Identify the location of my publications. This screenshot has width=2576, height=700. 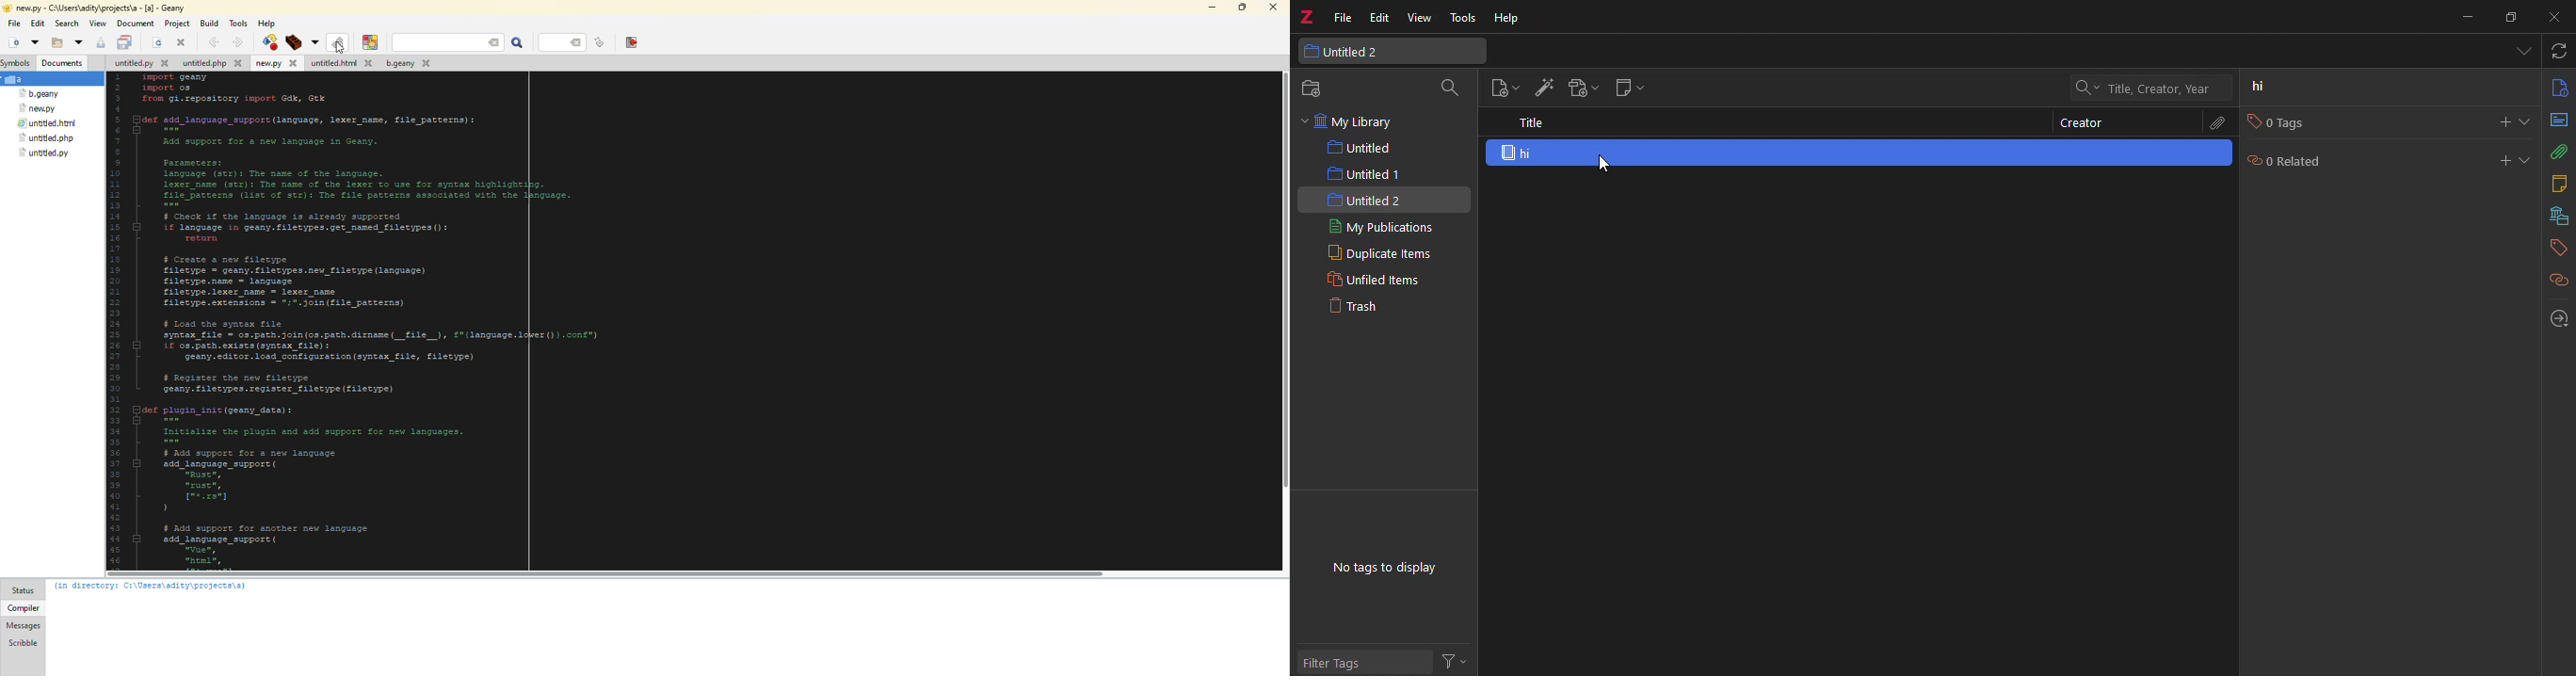
(1379, 227).